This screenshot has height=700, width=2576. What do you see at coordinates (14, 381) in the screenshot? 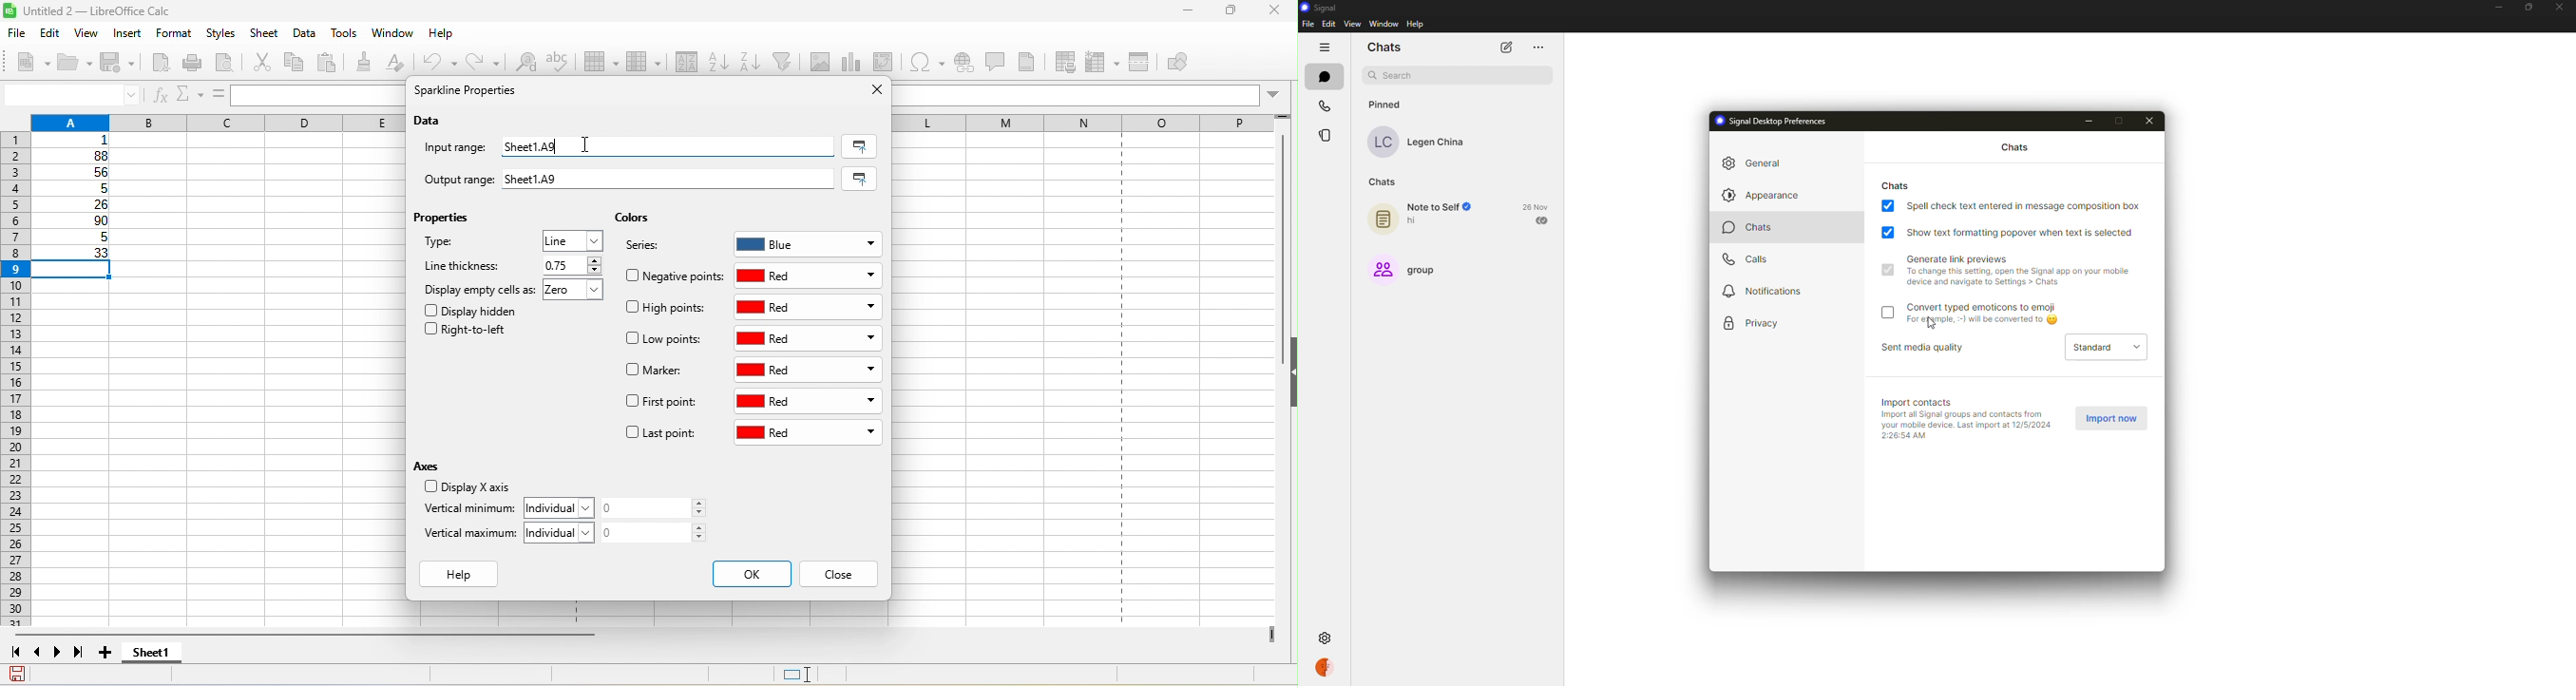
I see `rows` at bounding box center [14, 381].